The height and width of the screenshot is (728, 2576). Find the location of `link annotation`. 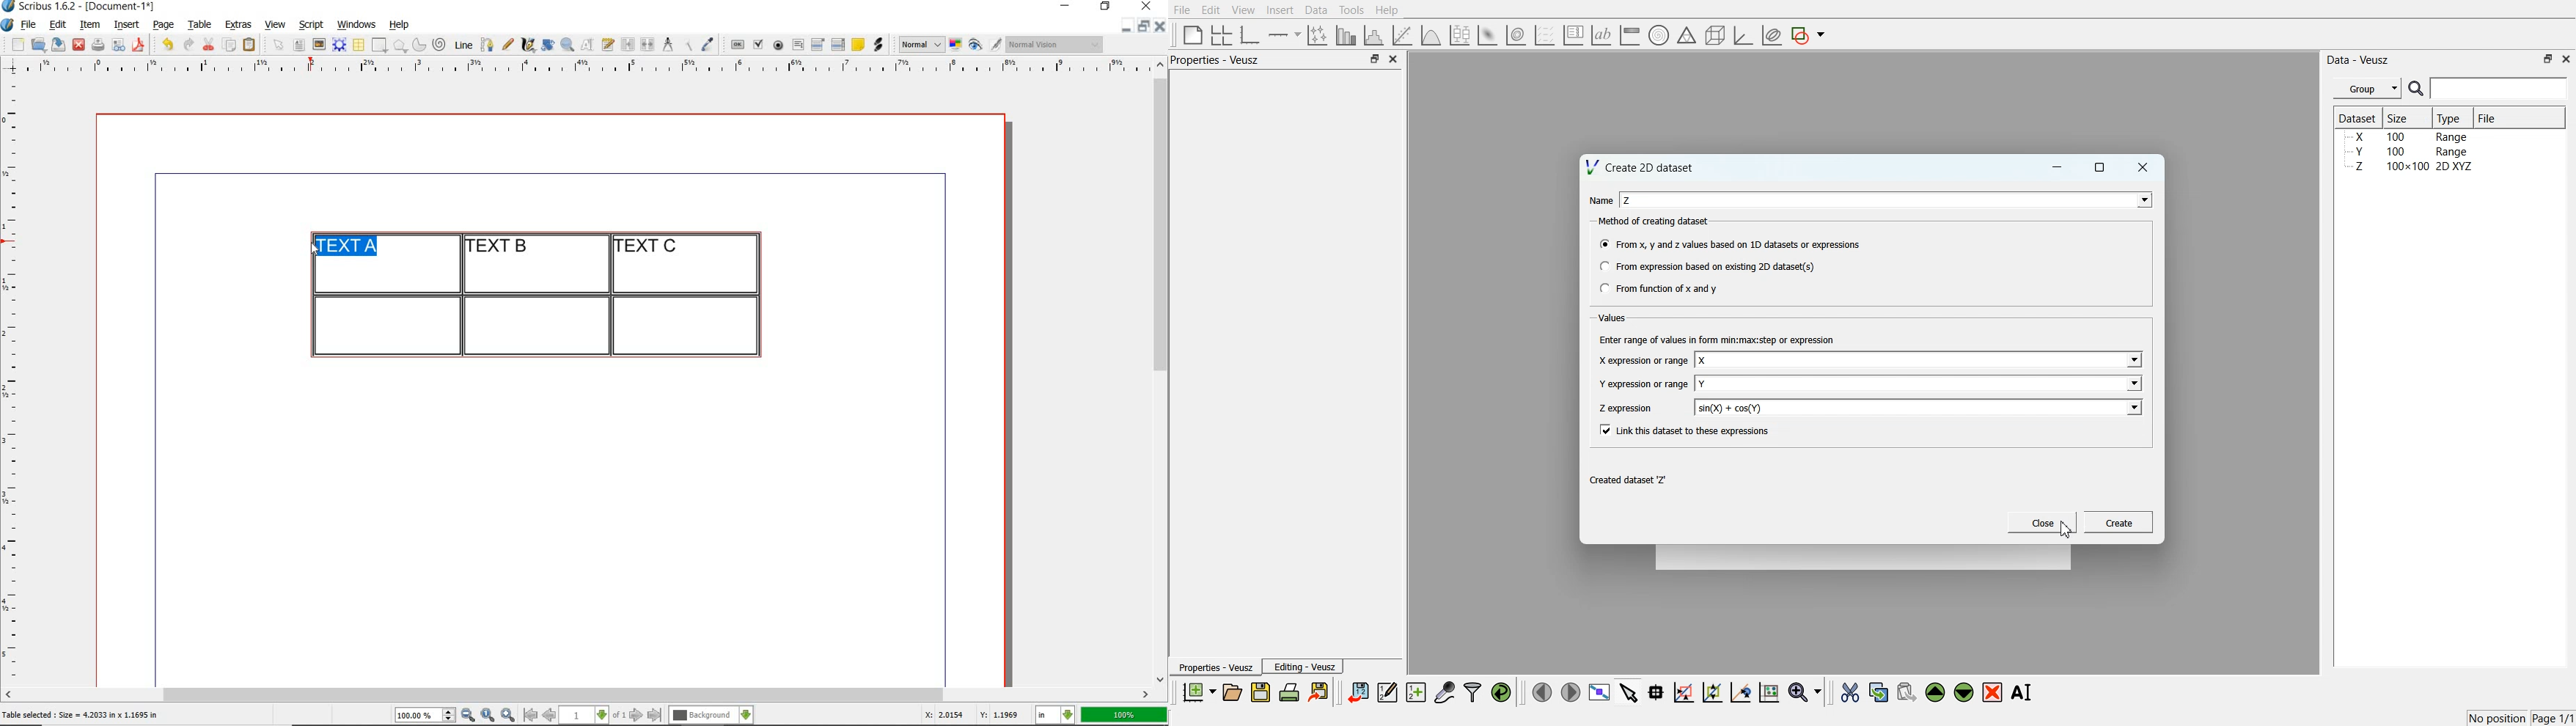

link annotation is located at coordinates (880, 45).